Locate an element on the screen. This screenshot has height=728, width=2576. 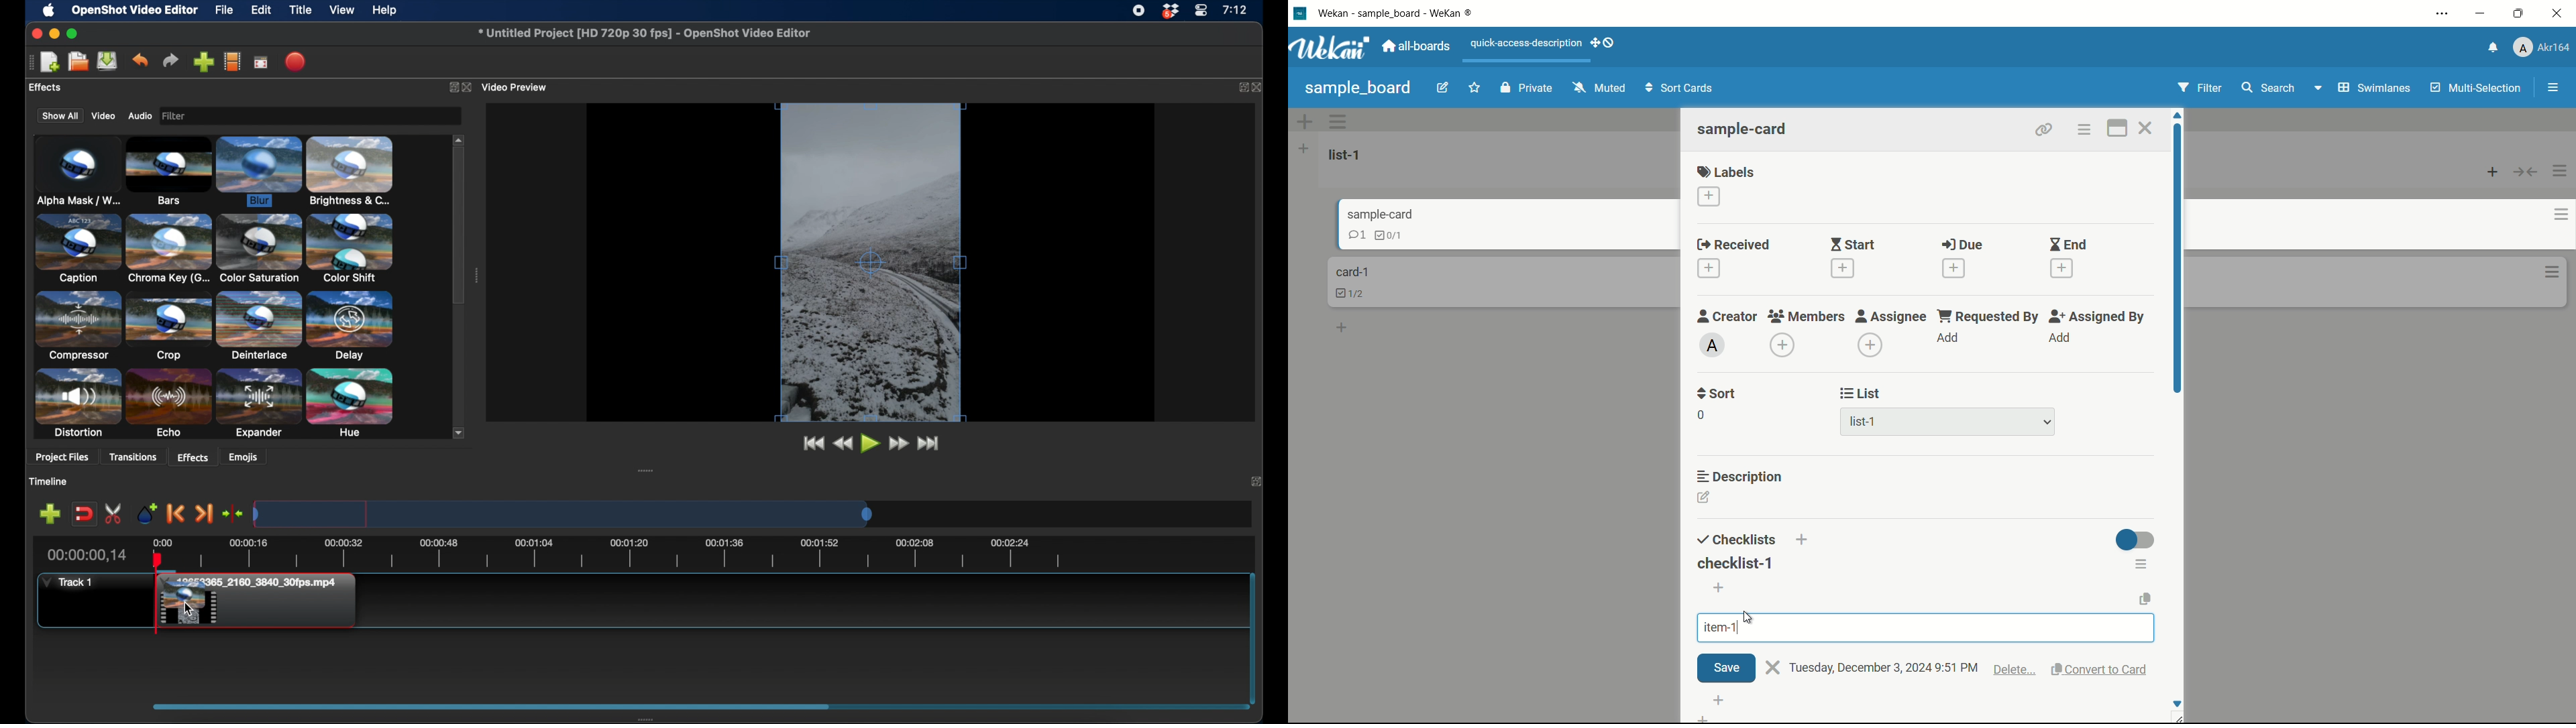
add a card is located at coordinates (1343, 329).